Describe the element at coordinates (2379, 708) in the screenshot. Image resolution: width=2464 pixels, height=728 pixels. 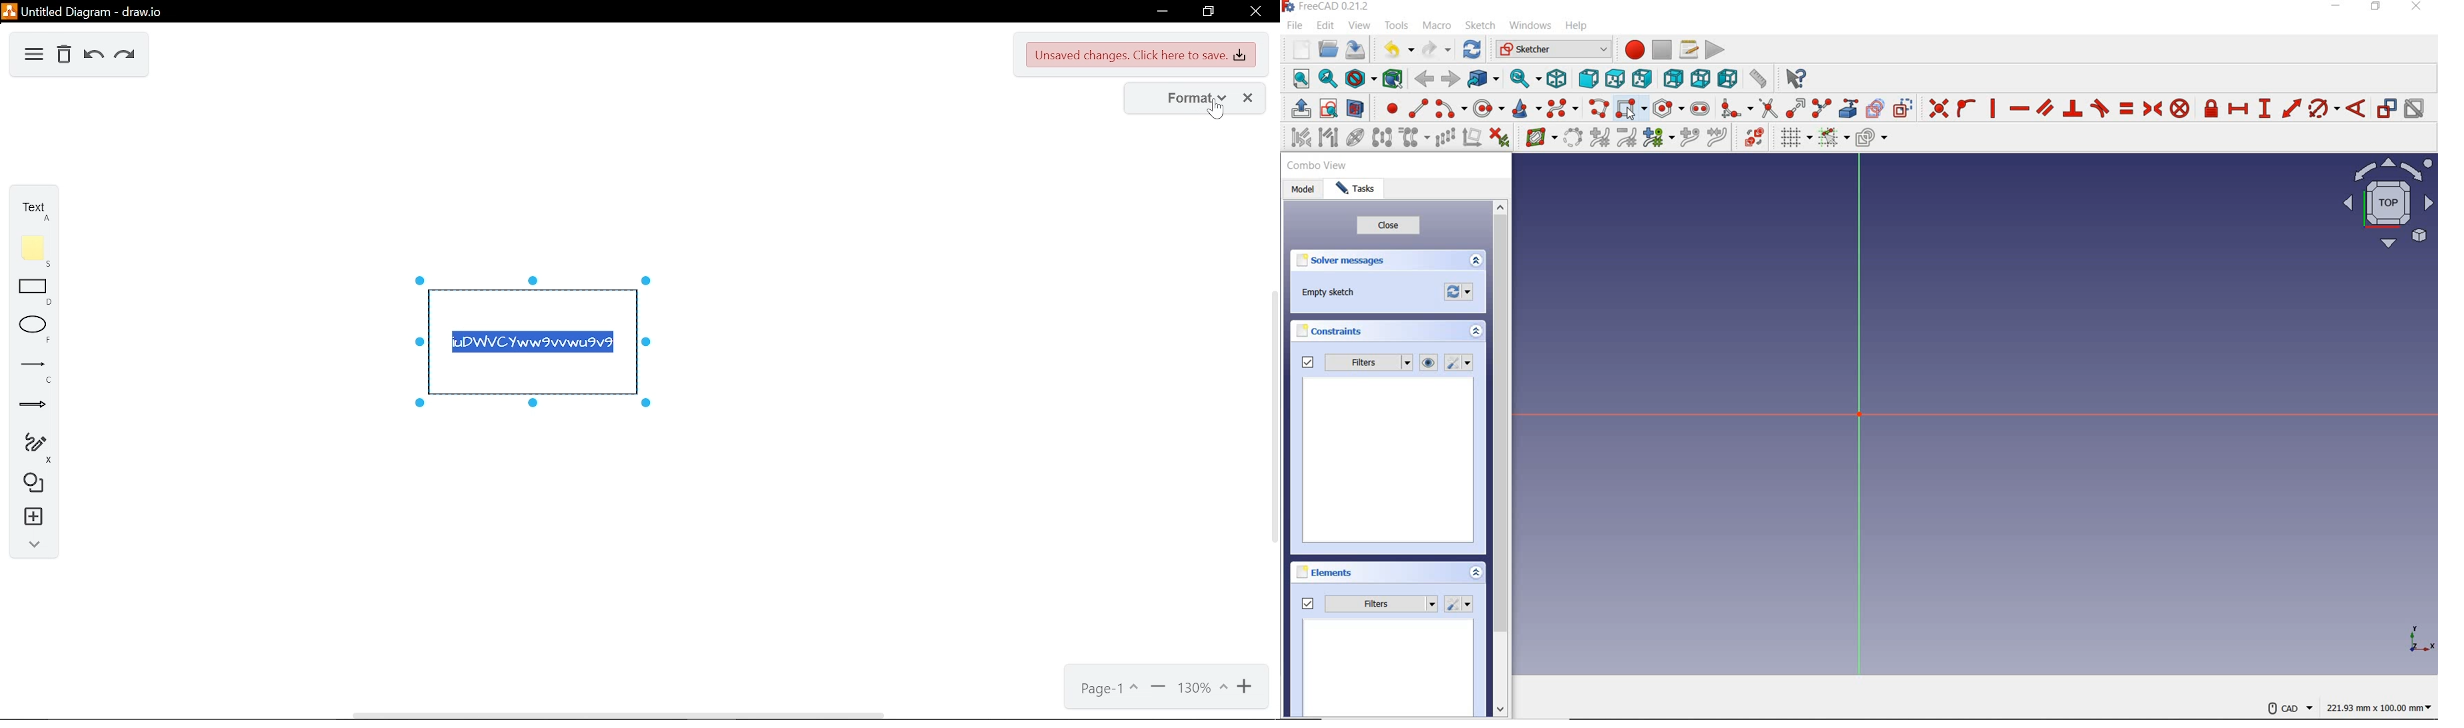
I see `221.93mmx100.00mm` at that location.